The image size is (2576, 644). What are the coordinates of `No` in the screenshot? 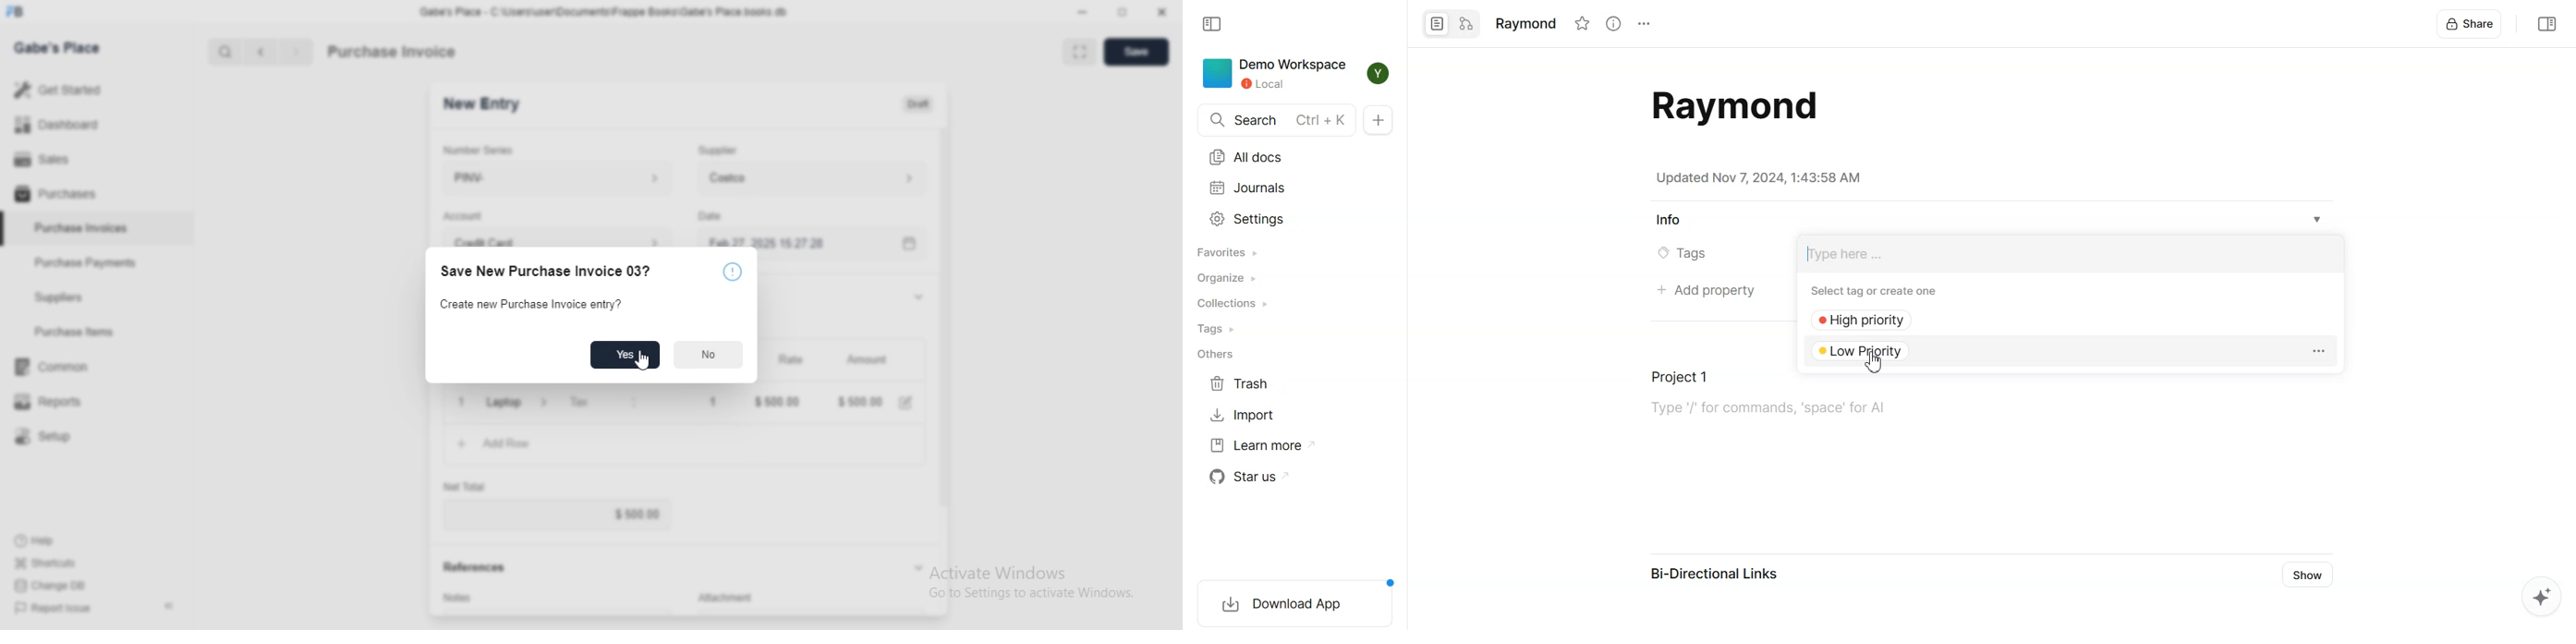 It's located at (709, 355).